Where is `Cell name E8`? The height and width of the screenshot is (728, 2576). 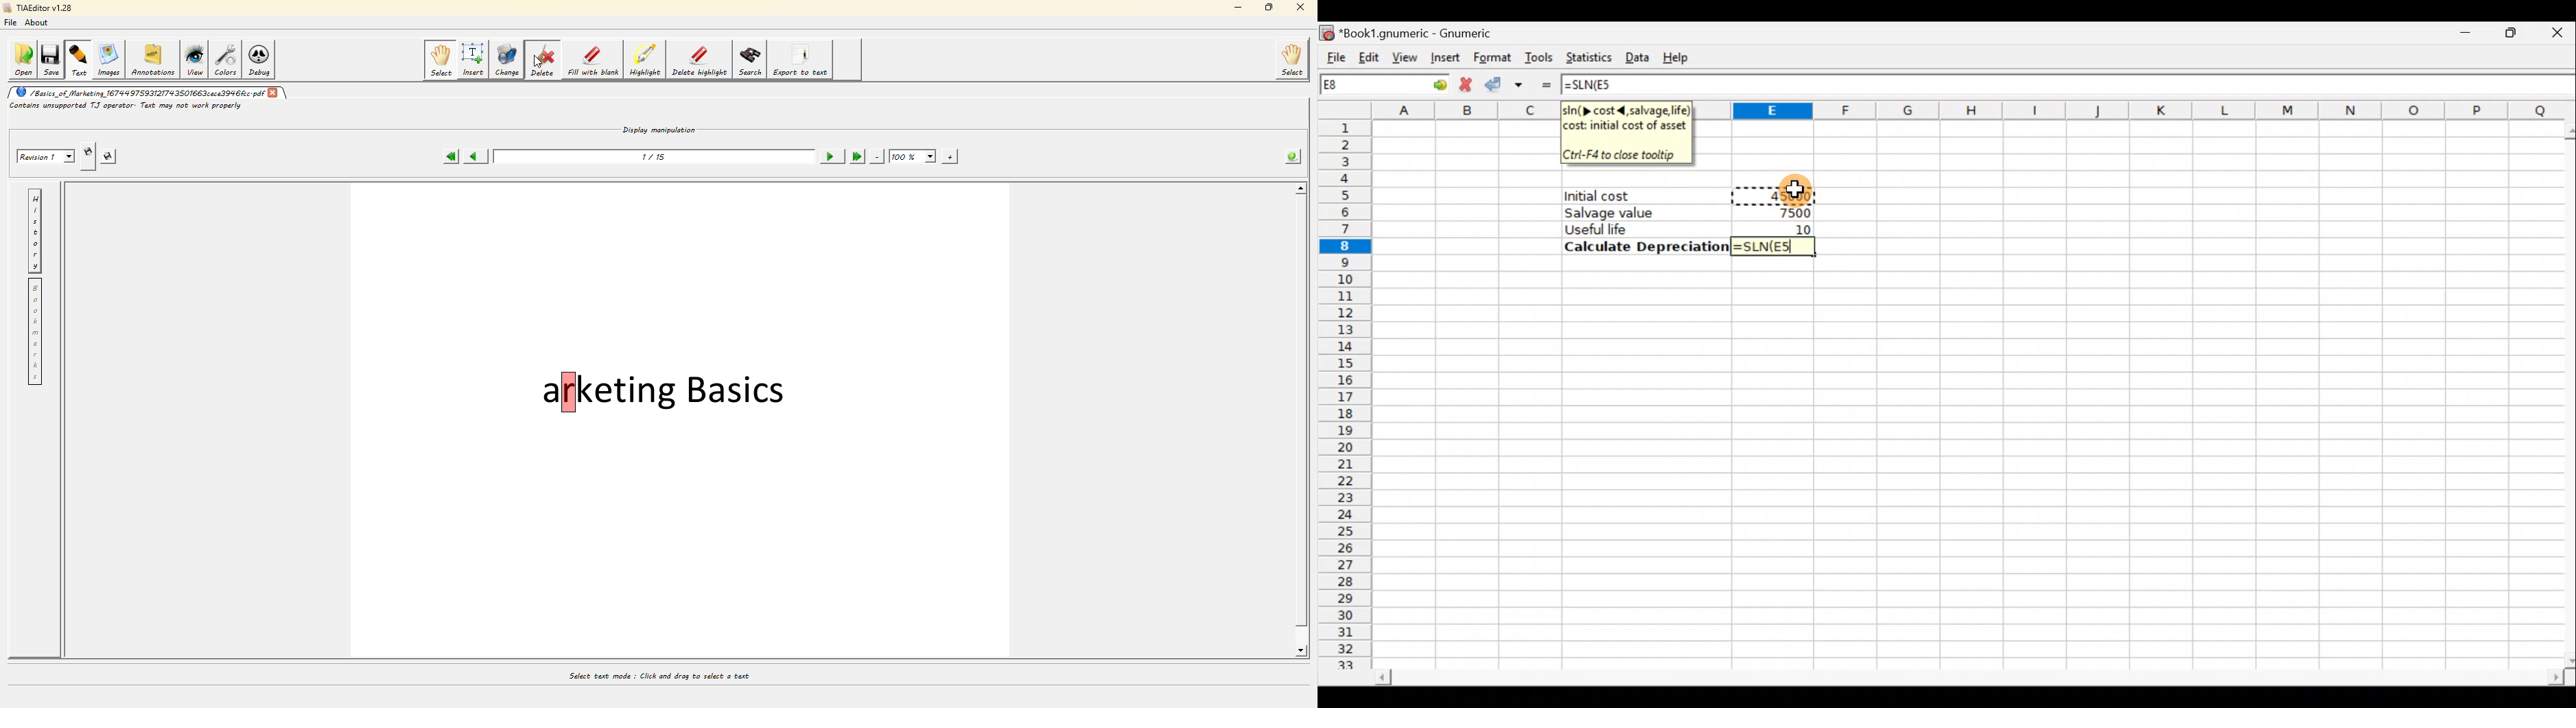 Cell name E8 is located at coordinates (1361, 87).